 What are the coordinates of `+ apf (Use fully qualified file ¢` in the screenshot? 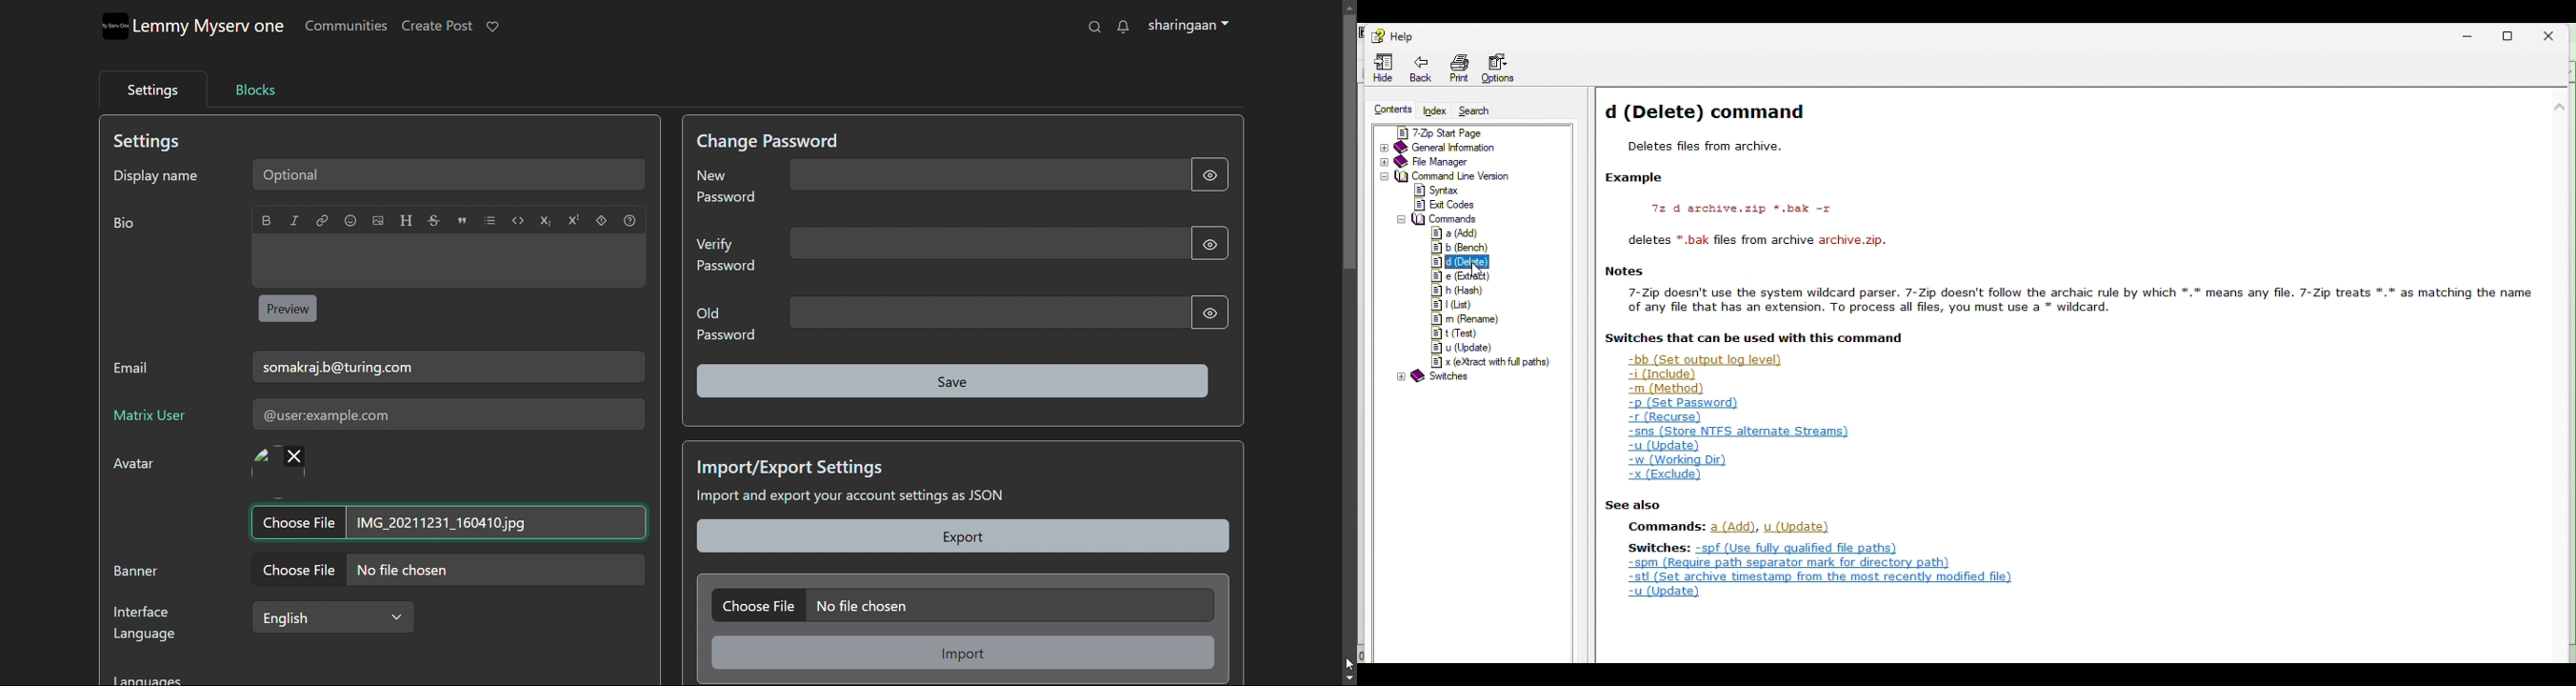 It's located at (1796, 547).